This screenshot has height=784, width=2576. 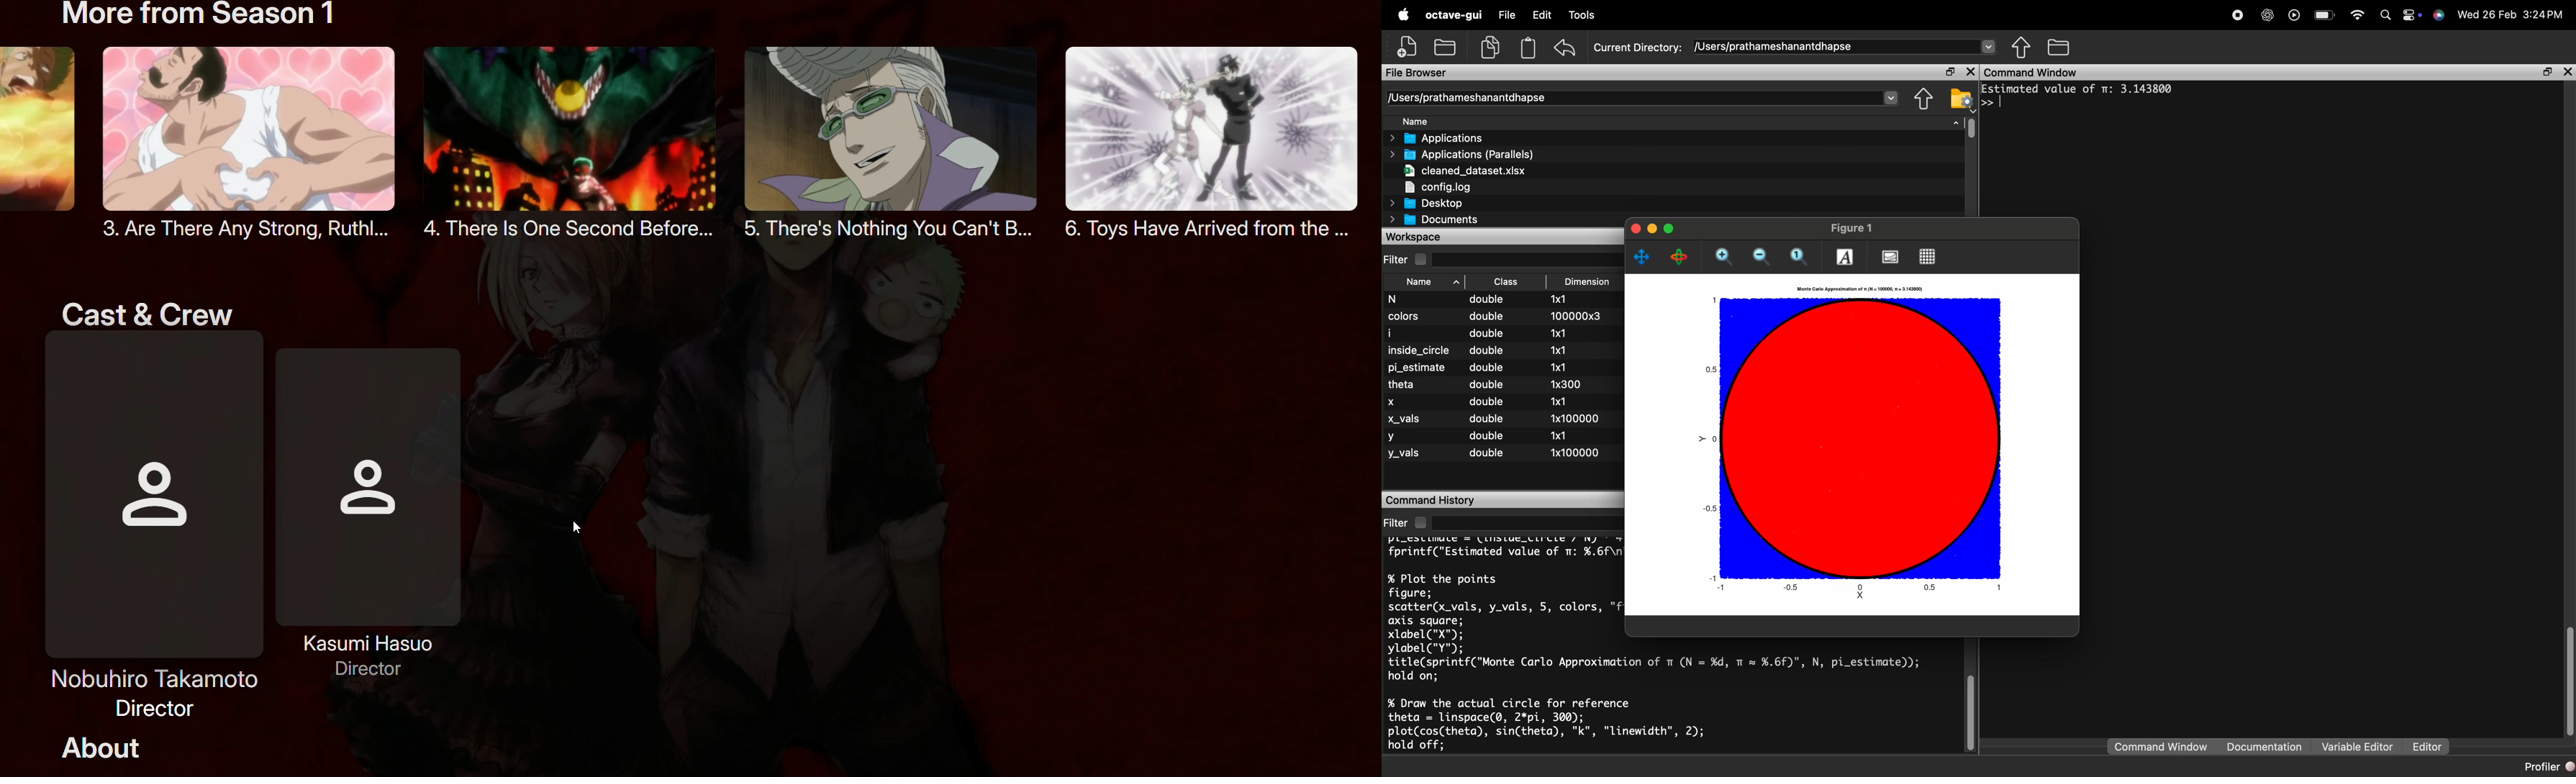 I want to click on pi_estimate, so click(x=1420, y=367).